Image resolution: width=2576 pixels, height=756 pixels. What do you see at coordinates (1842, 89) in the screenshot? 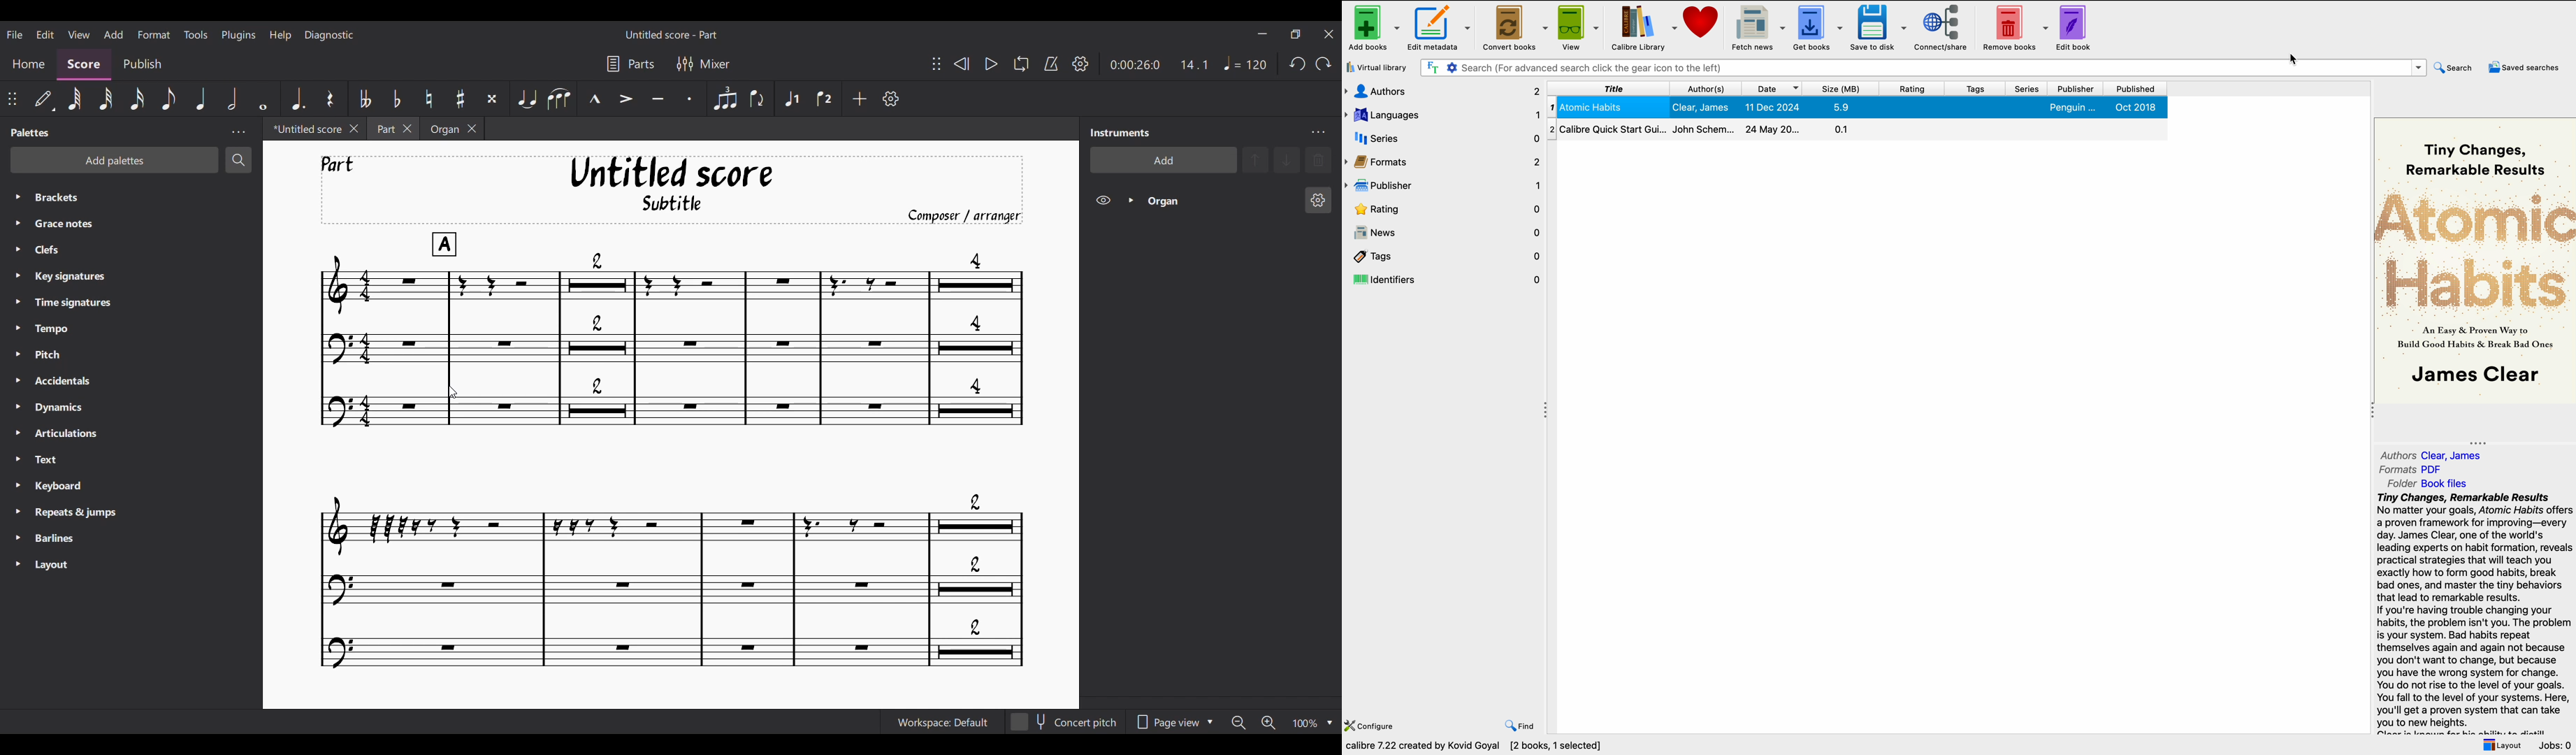
I see `size` at bounding box center [1842, 89].